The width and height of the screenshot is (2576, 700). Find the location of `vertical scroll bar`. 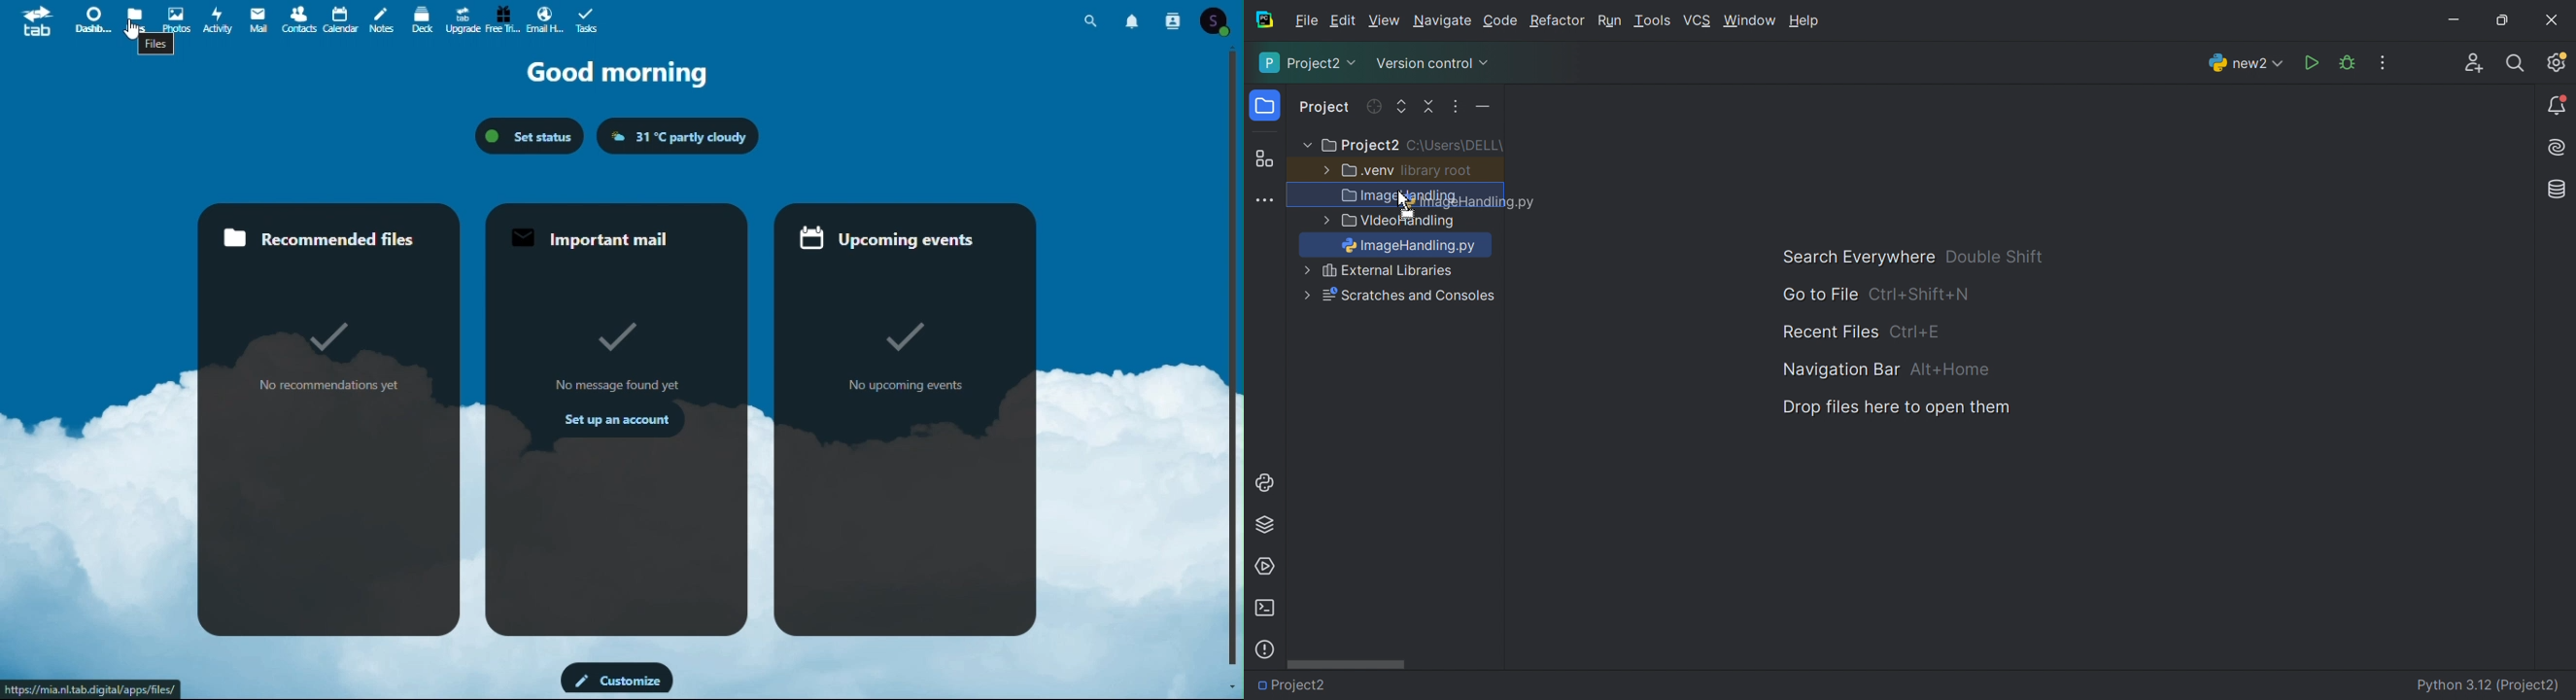

vertical scroll bar is located at coordinates (1236, 360).